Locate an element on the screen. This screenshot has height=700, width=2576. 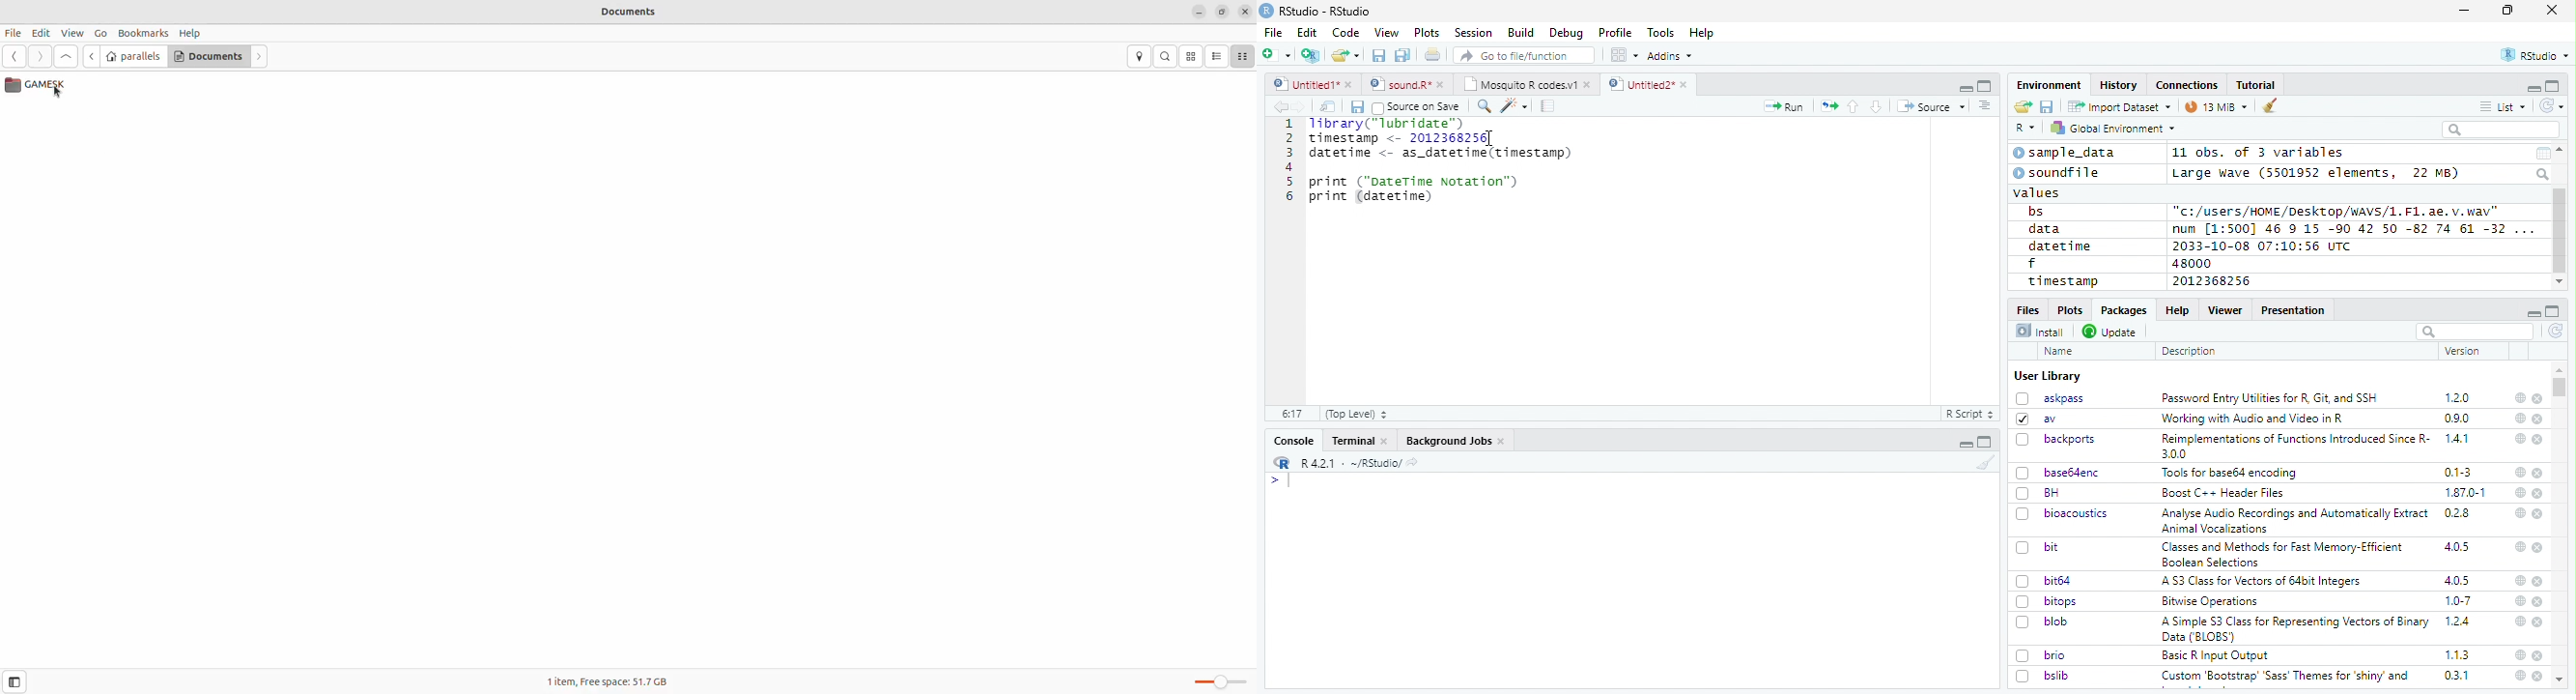
close is located at coordinates (2538, 602).